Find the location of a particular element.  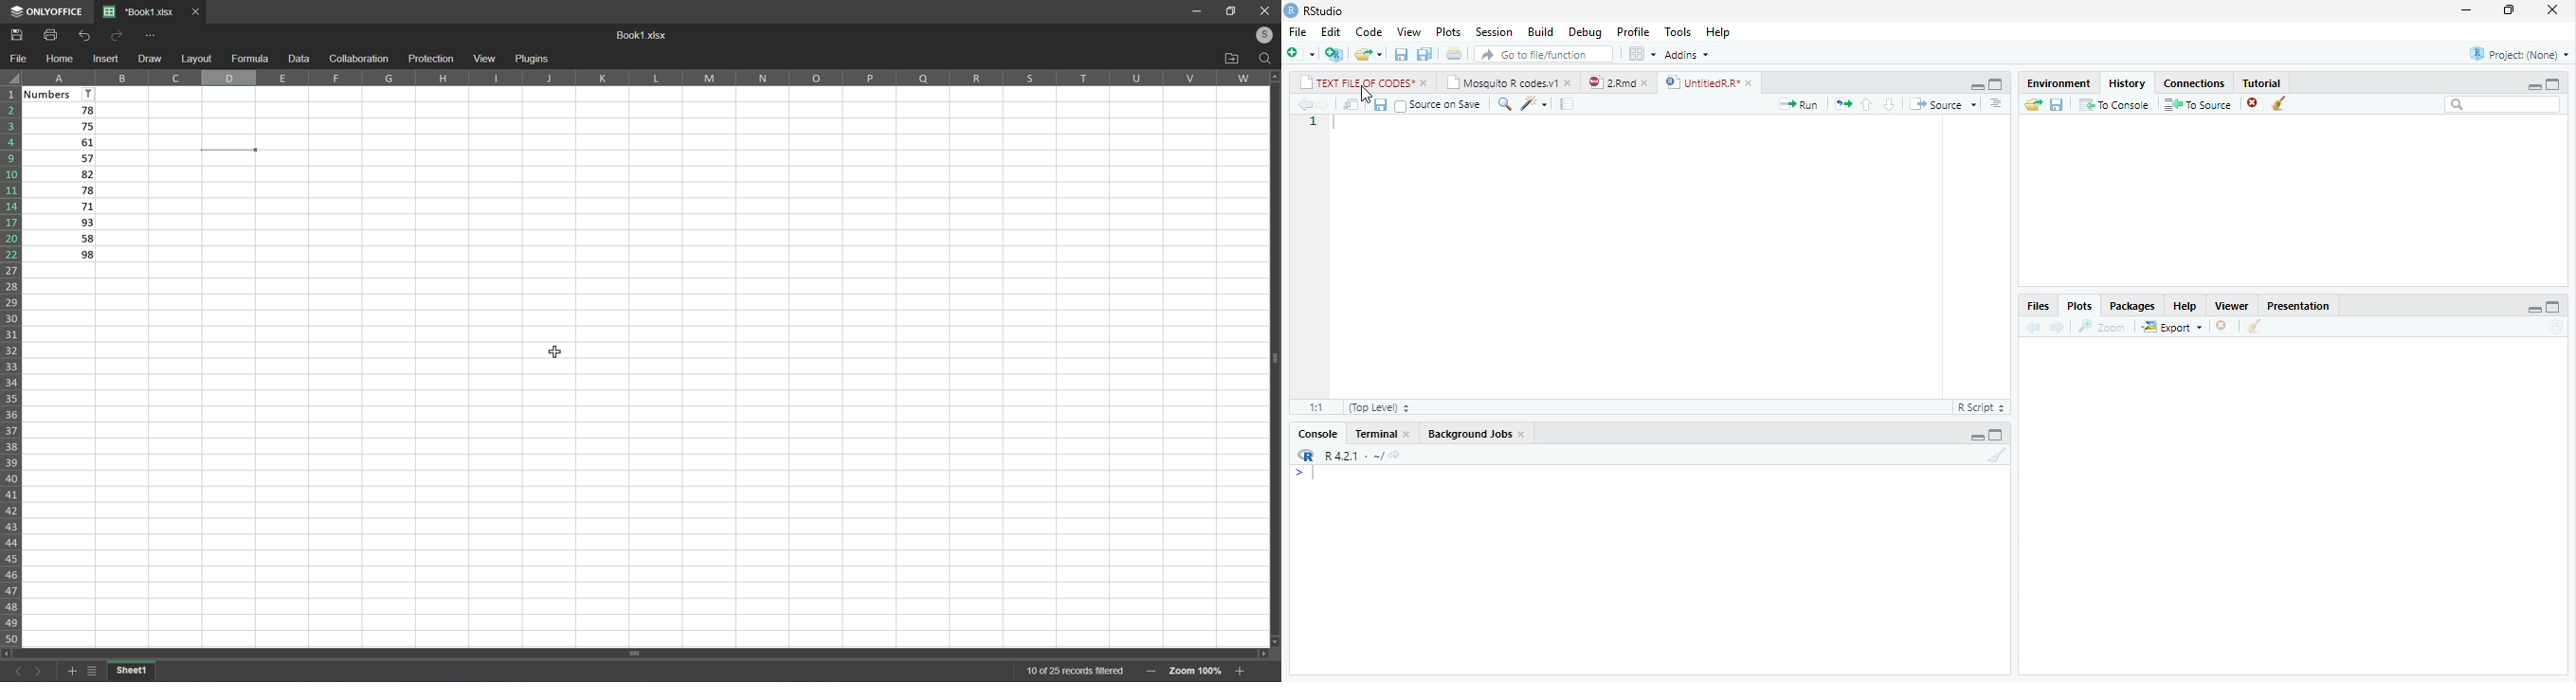

98 is located at coordinates (61, 256).